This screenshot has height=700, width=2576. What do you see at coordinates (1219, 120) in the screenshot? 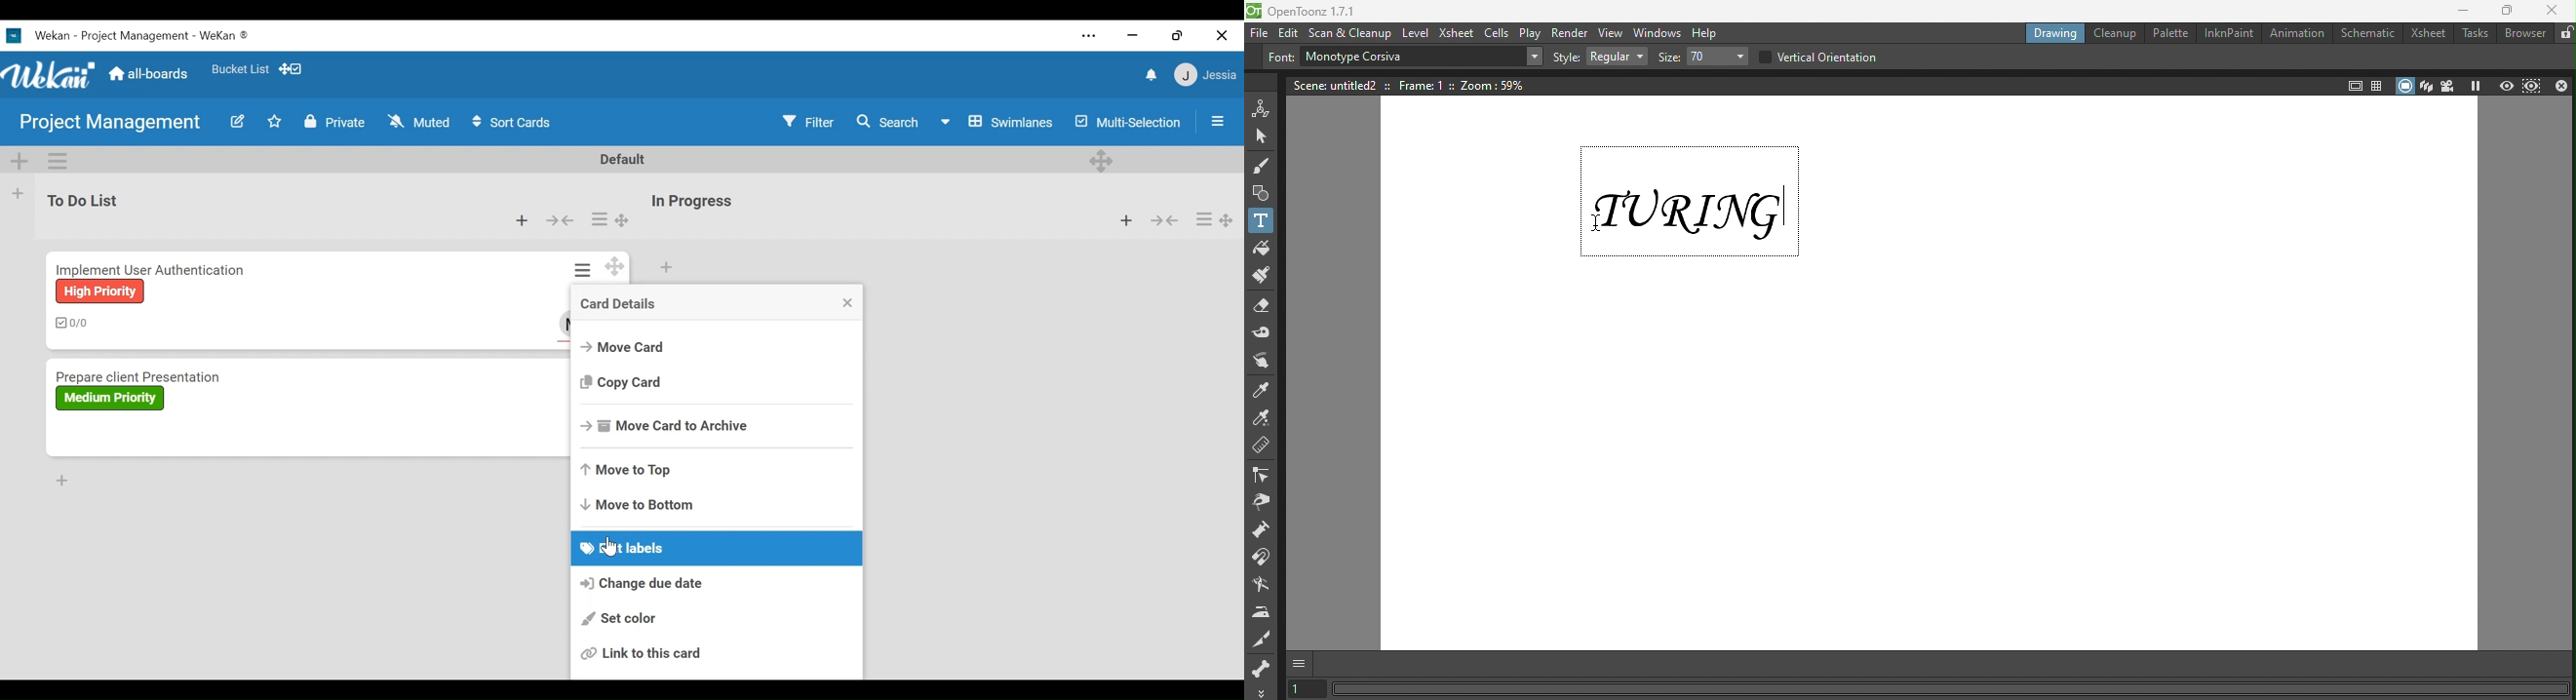
I see `Show/Hide Sidepane` at bounding box center [1219, 120].